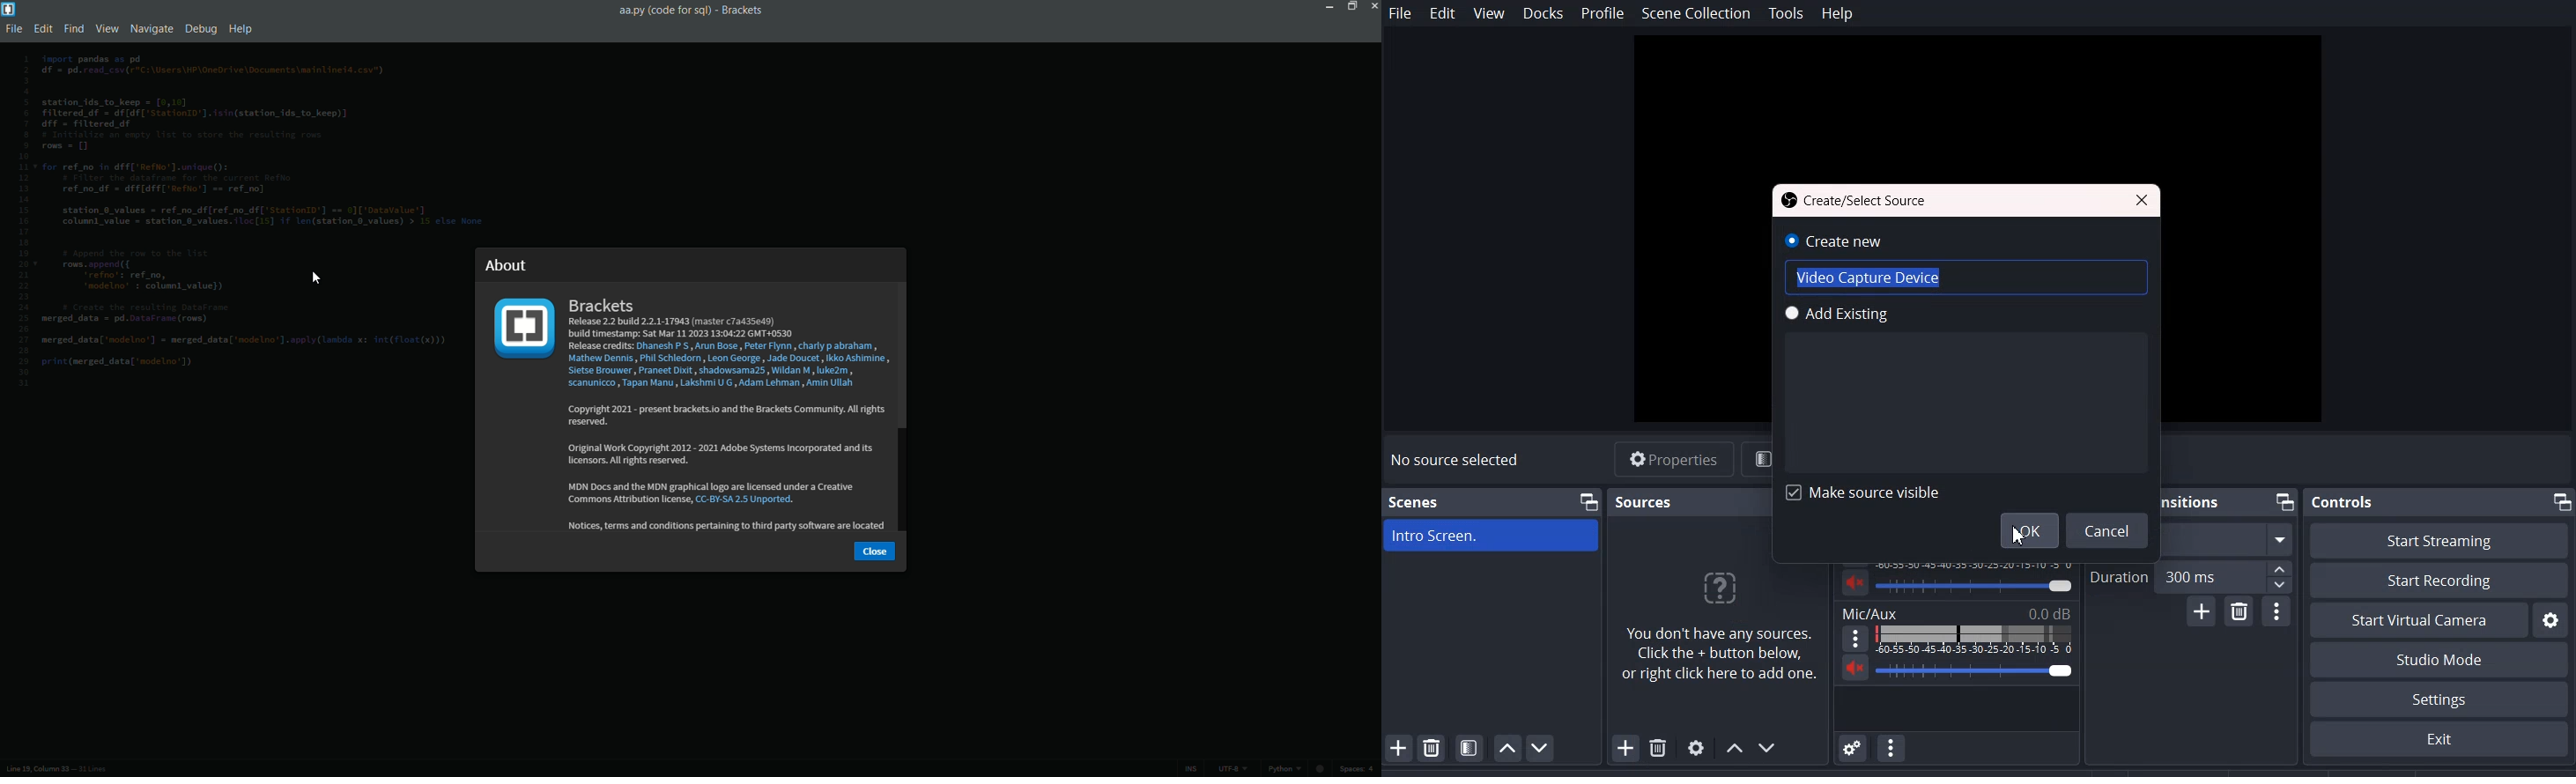  I want to click on python, so click(1283, 768).